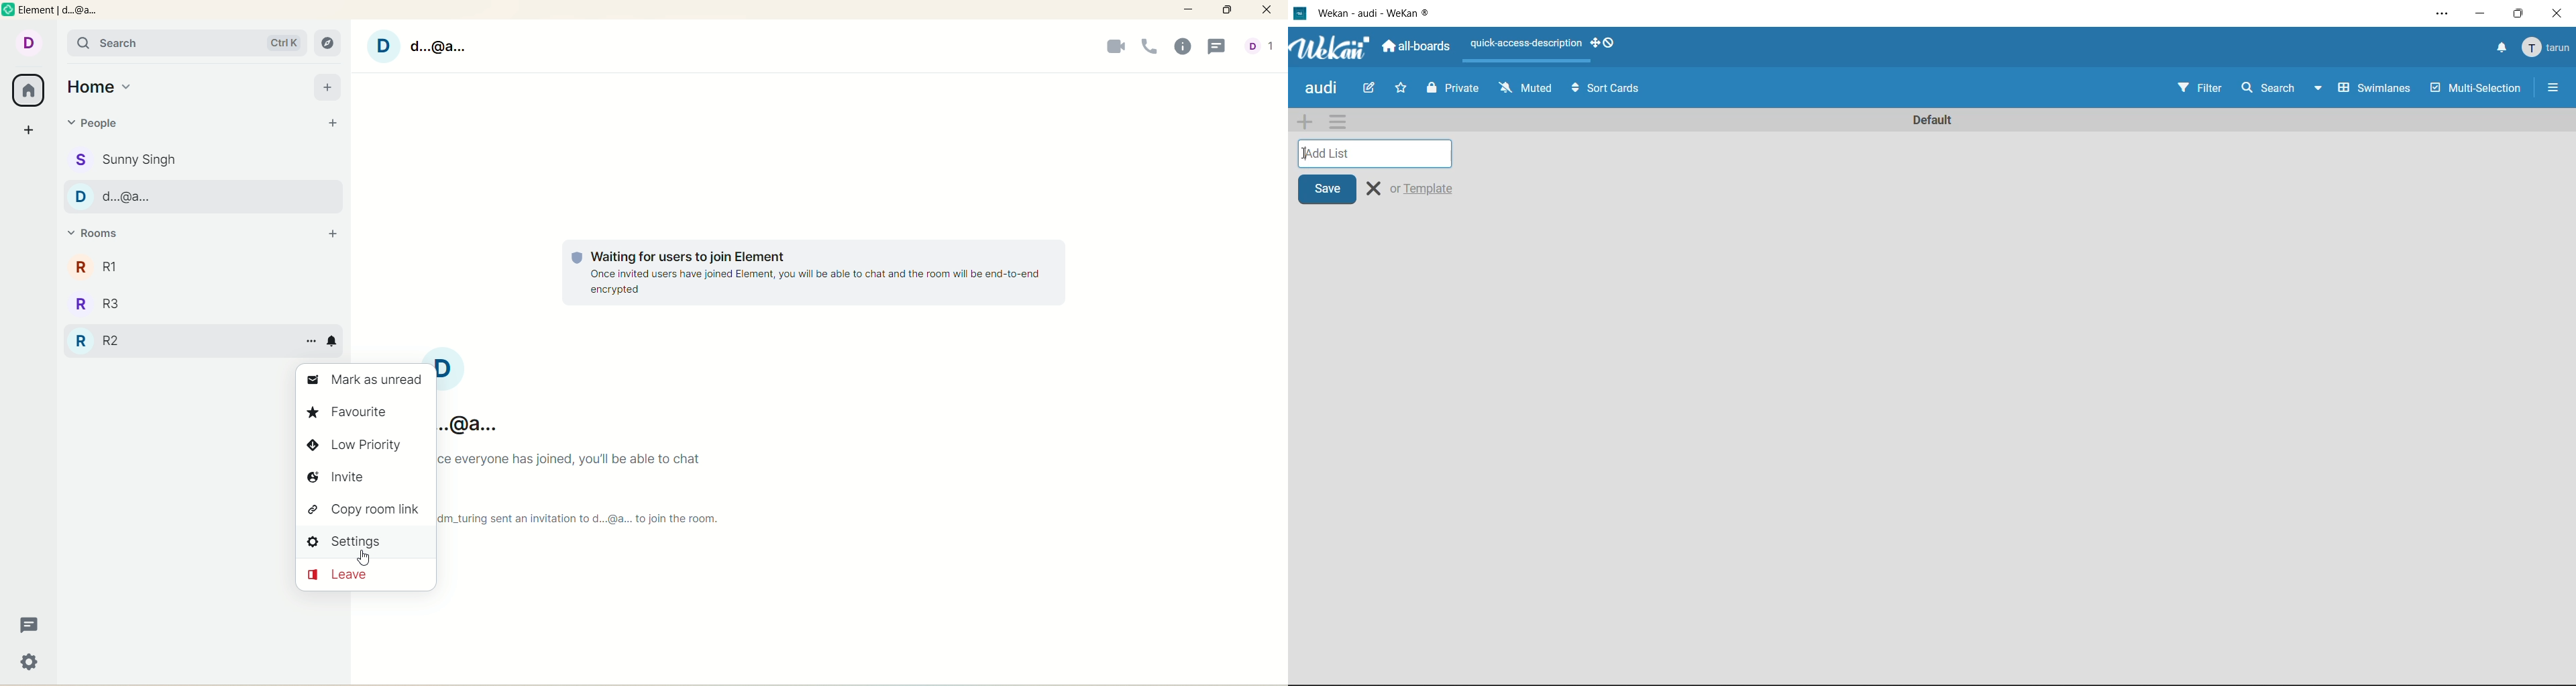 The width and height of the screenshot is (2576, 700). What do you see at coordinates (2550, 87) in the screenshot?
I see `More Options` at bounding box center [2550, 87].